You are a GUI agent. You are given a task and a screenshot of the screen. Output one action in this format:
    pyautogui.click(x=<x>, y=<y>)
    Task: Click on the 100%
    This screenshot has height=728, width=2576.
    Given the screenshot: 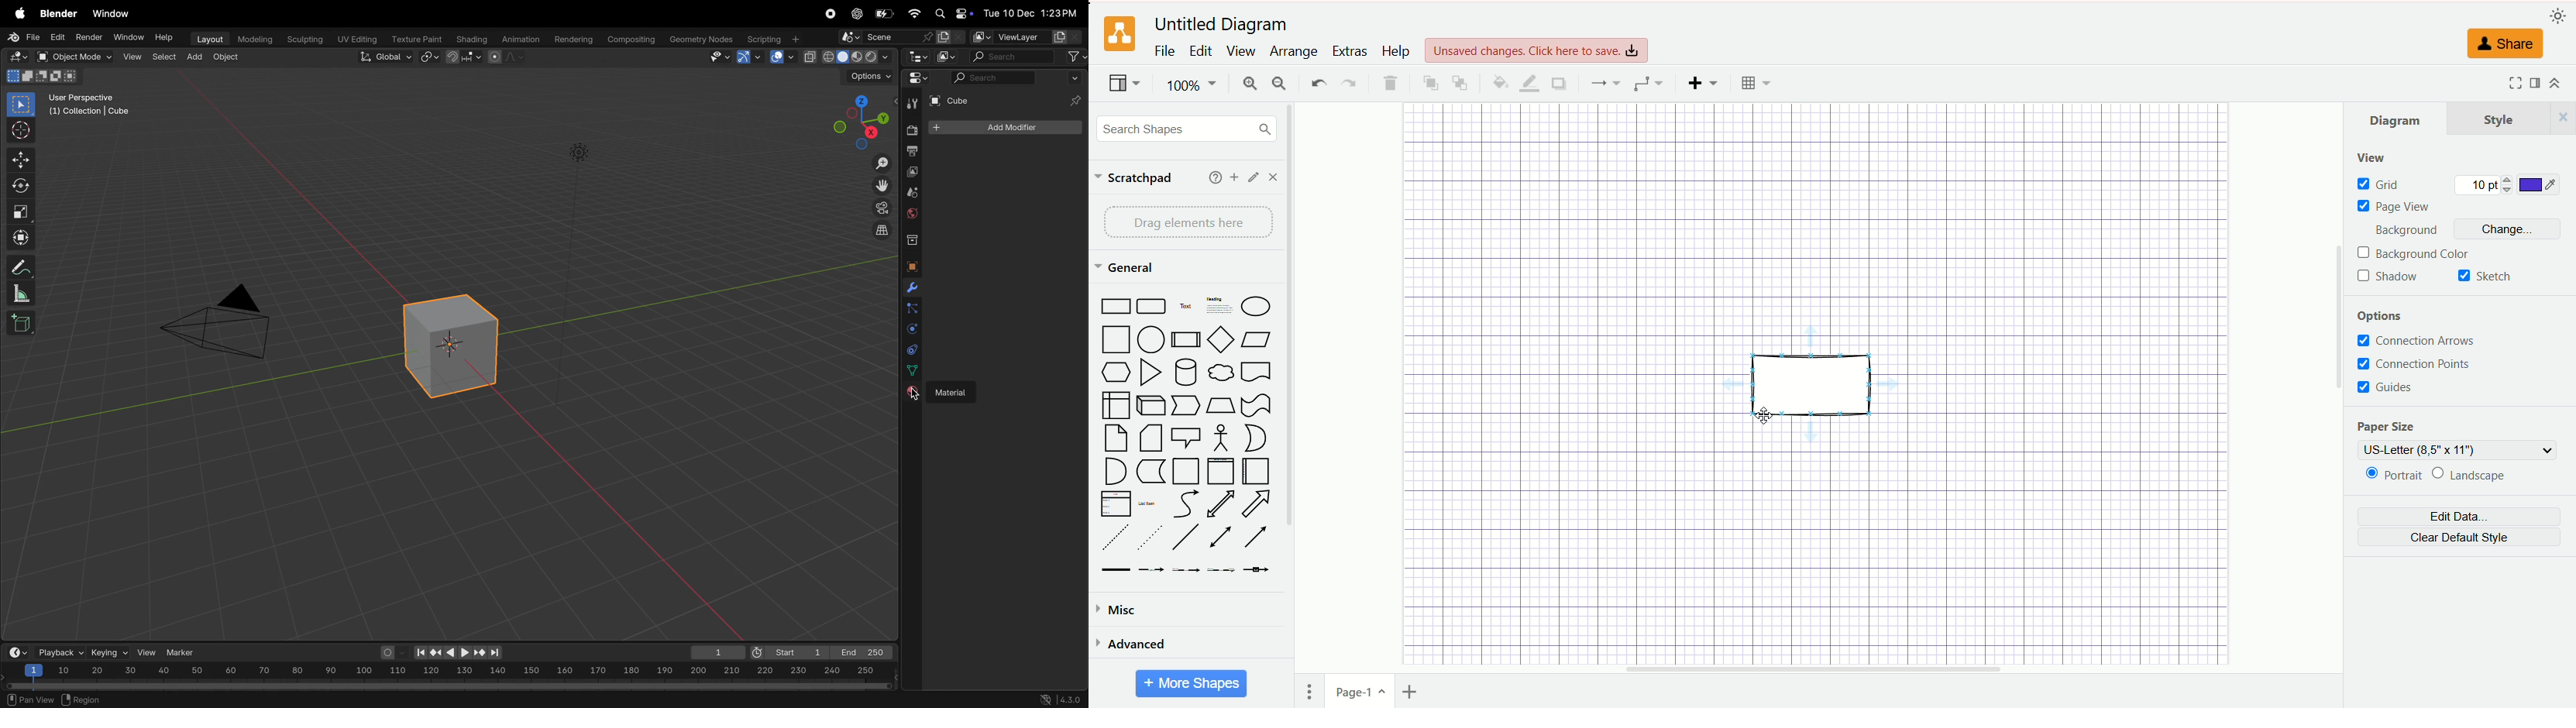 What is the action you would take?
    pyautogui.click(x=1189, y=86)
    